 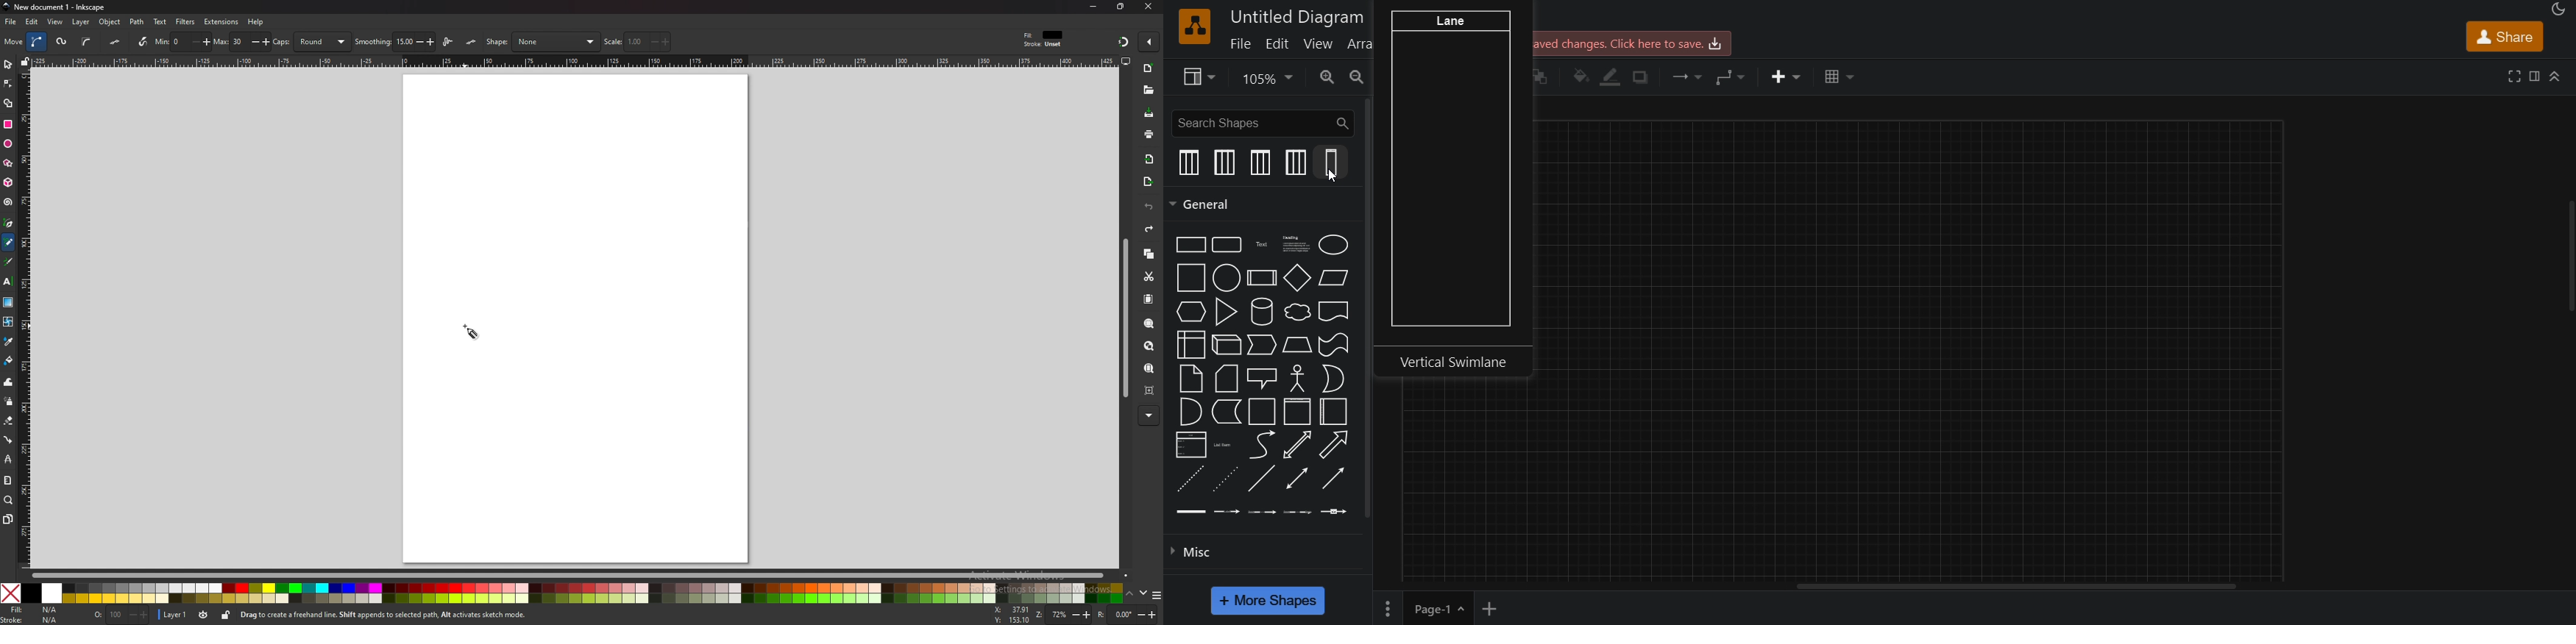 What do you see at coordinates (1373, 308) in the screenshot?
I see `vertical scroll bar` at bounding box center [1373, 308].